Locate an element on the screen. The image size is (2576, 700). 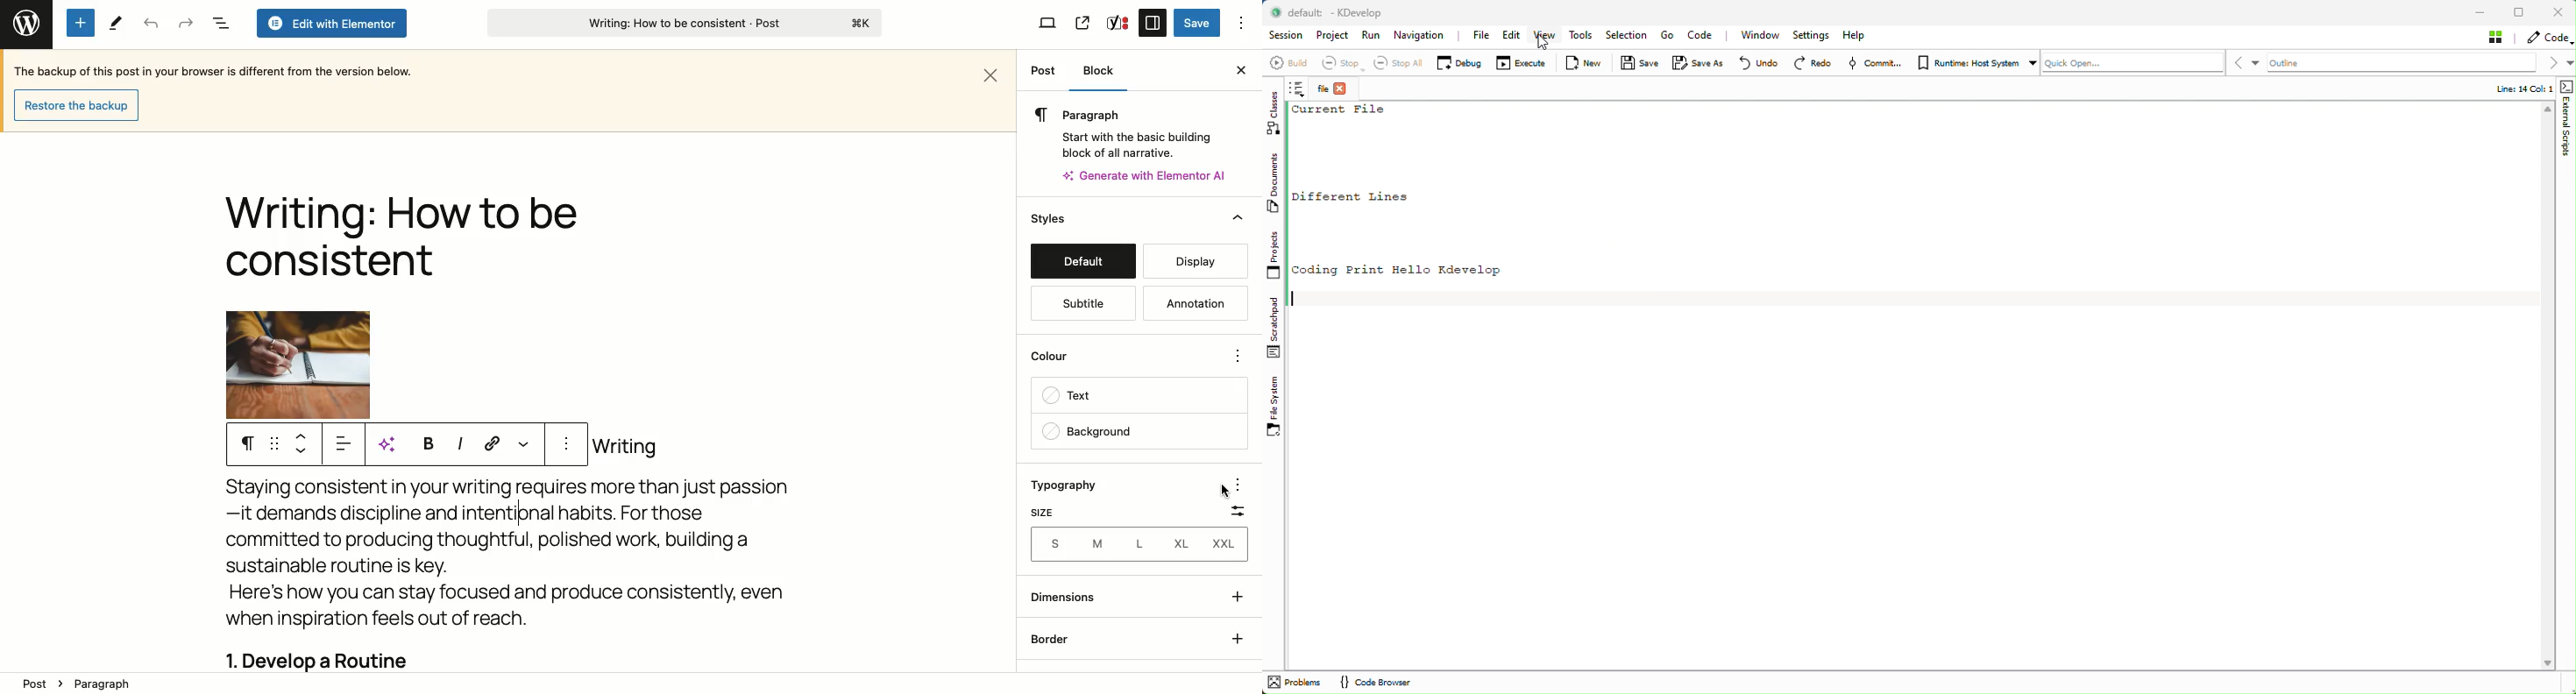
Undo is located at coordinates (1754, 63).